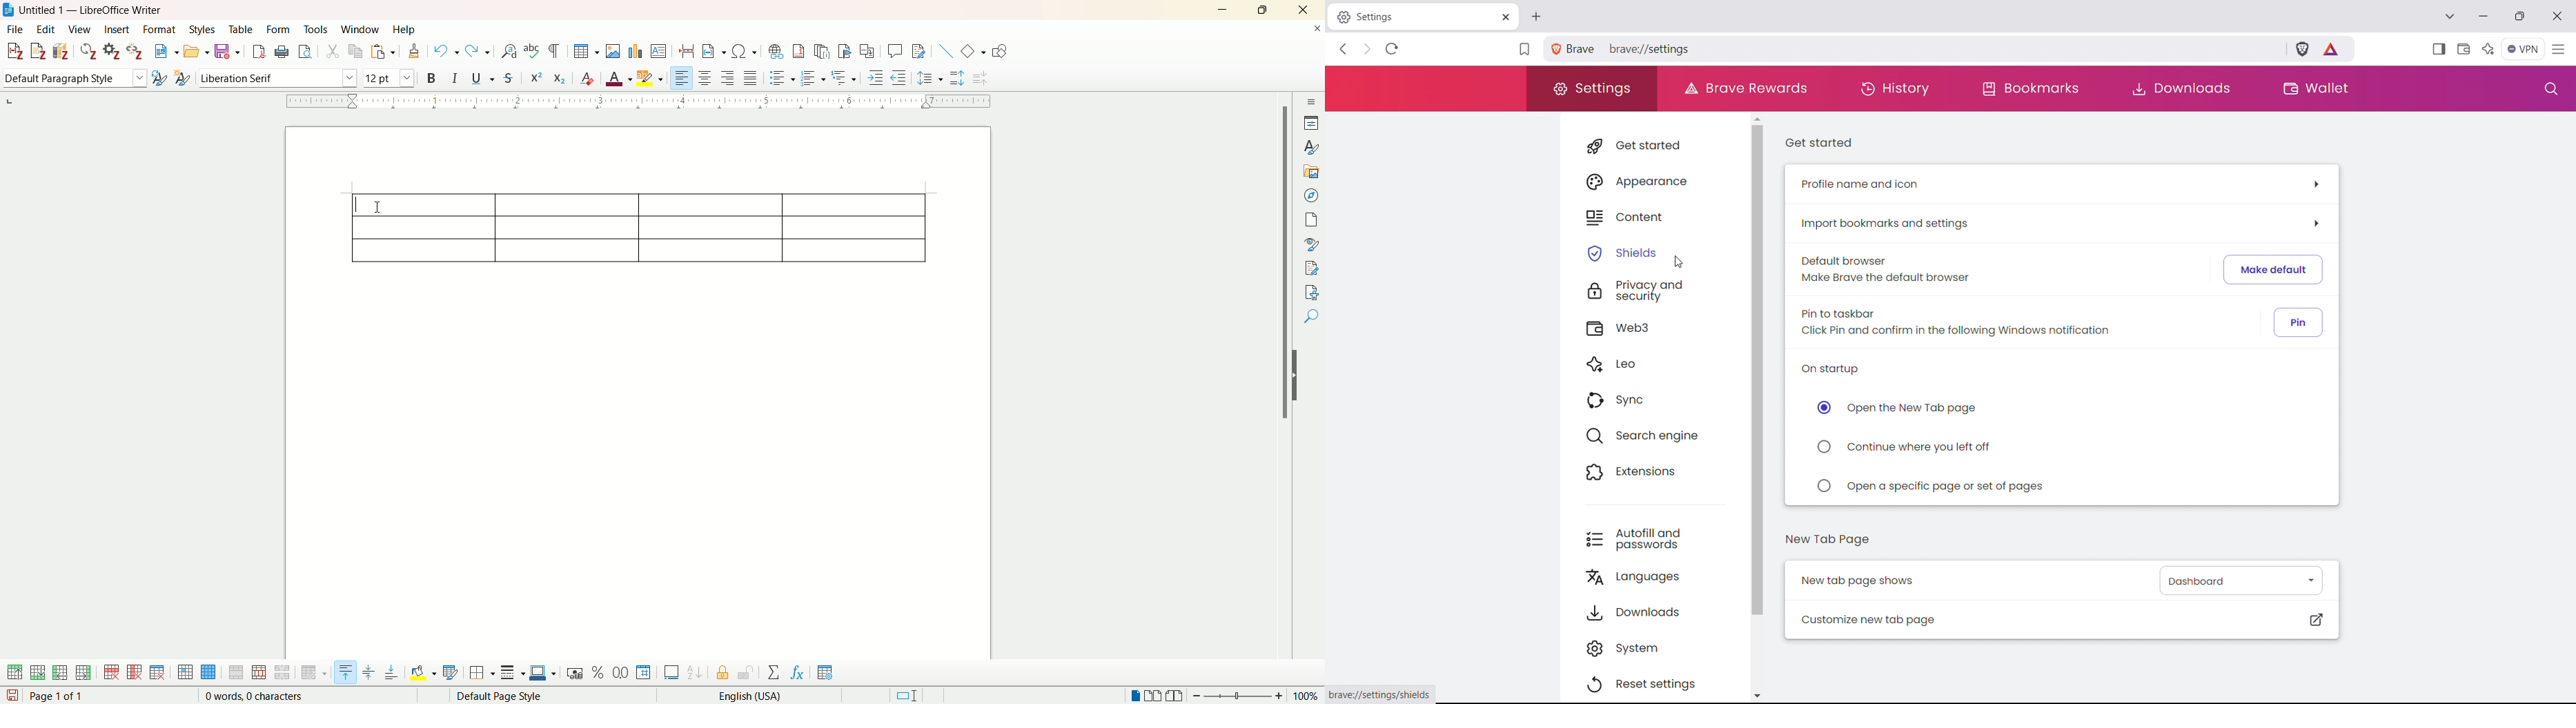  What do you see at coordinates (1505, 17) in the screenshot?
I see `close tab` at bounding box center [1505, 17].